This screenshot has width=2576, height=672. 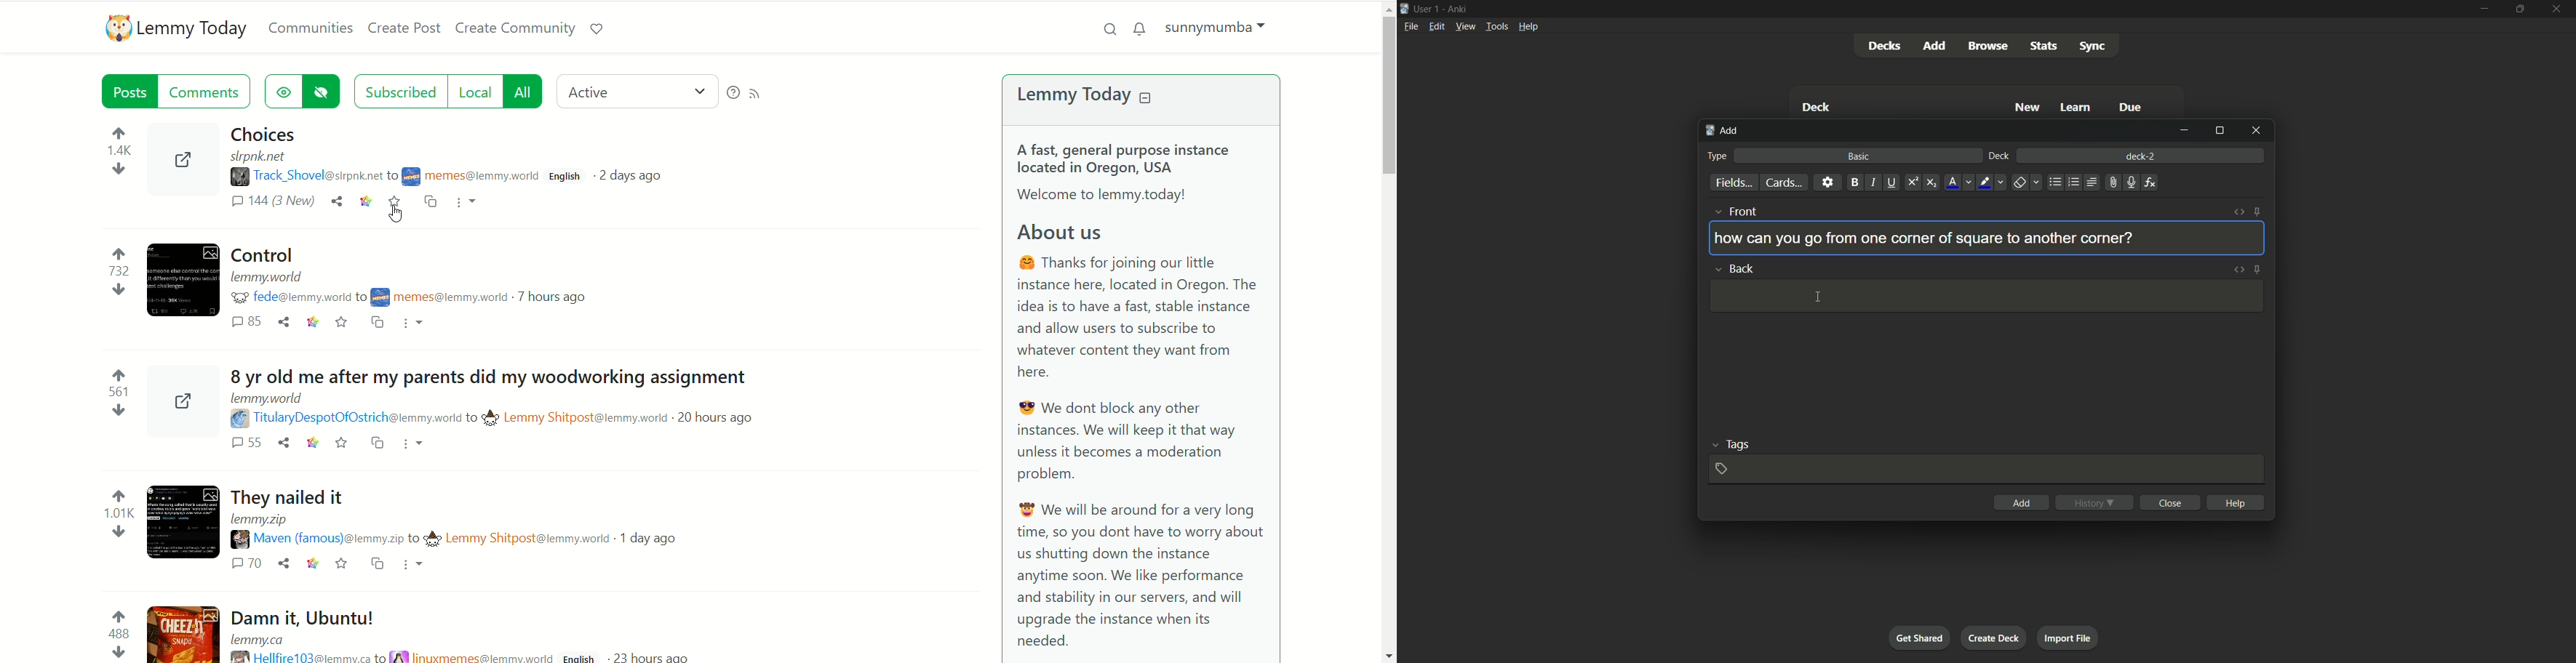 What do you see at coordinates (2170, 503) in the screenshot?
I see `close` at bounding box center [2170, 503].